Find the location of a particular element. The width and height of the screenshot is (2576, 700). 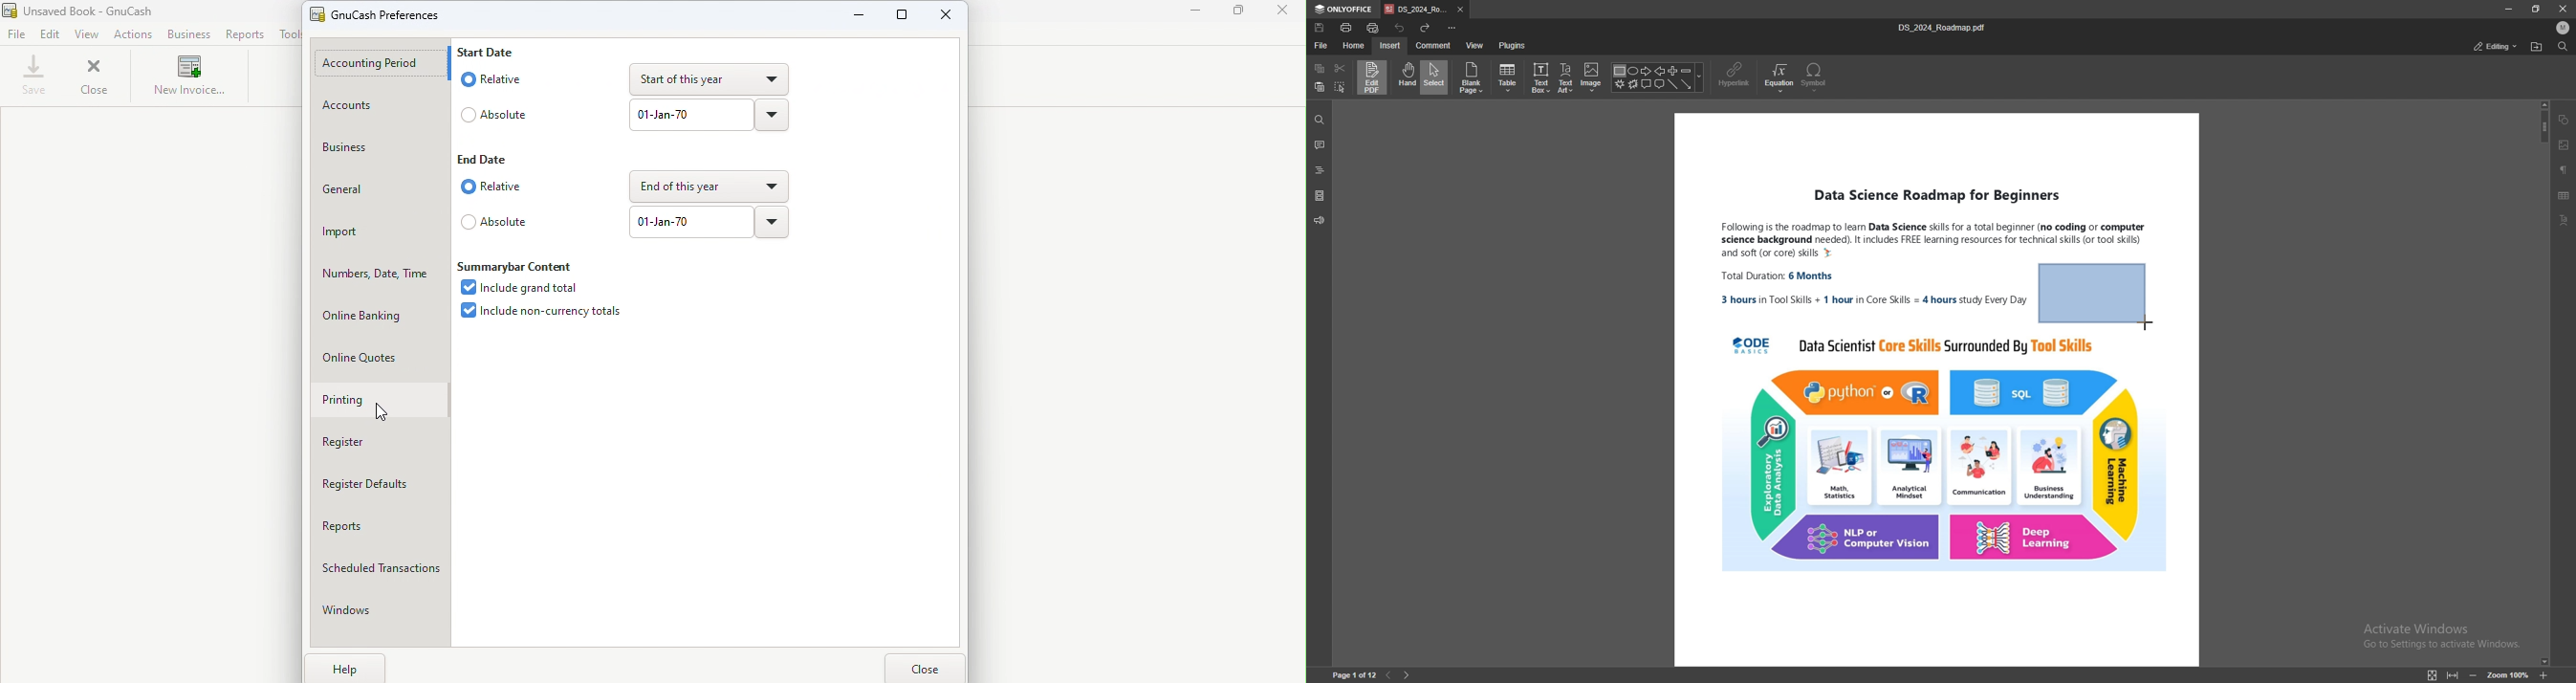

redo is located at coordinates (1425, 27).